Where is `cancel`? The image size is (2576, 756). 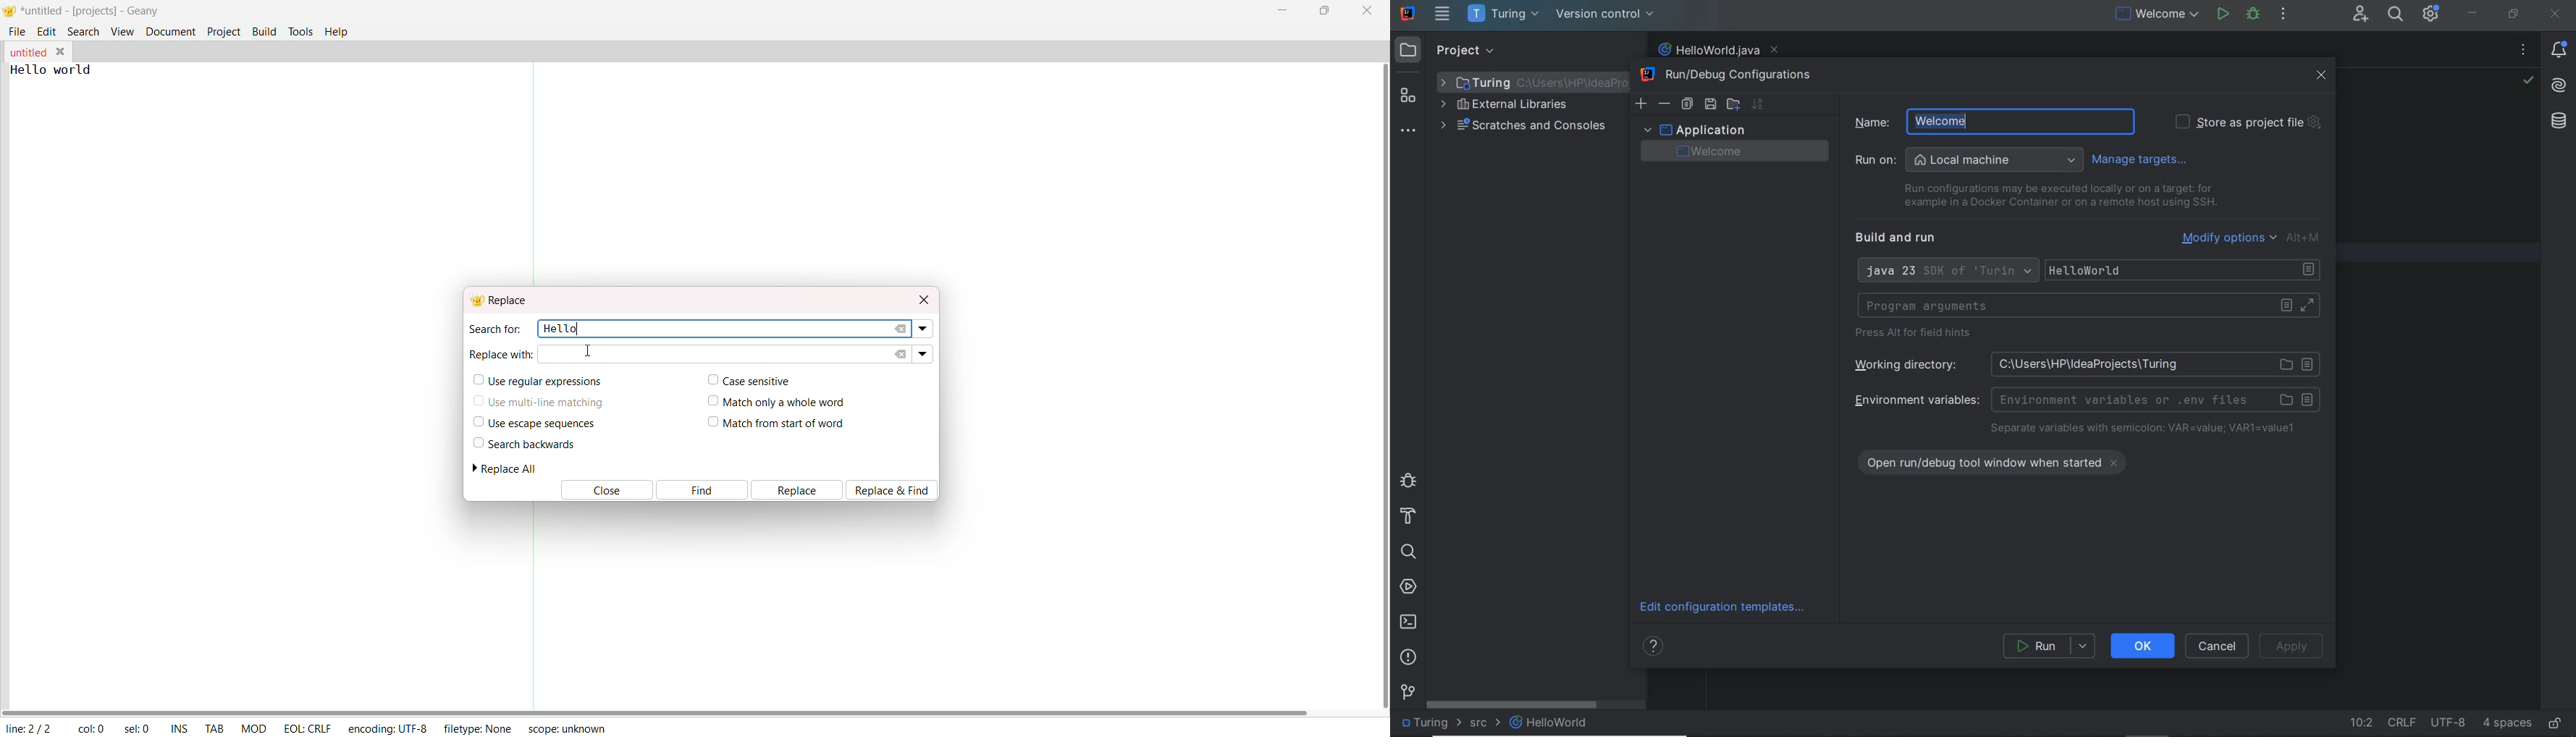
cancel is located at coordinates (2219, 646).